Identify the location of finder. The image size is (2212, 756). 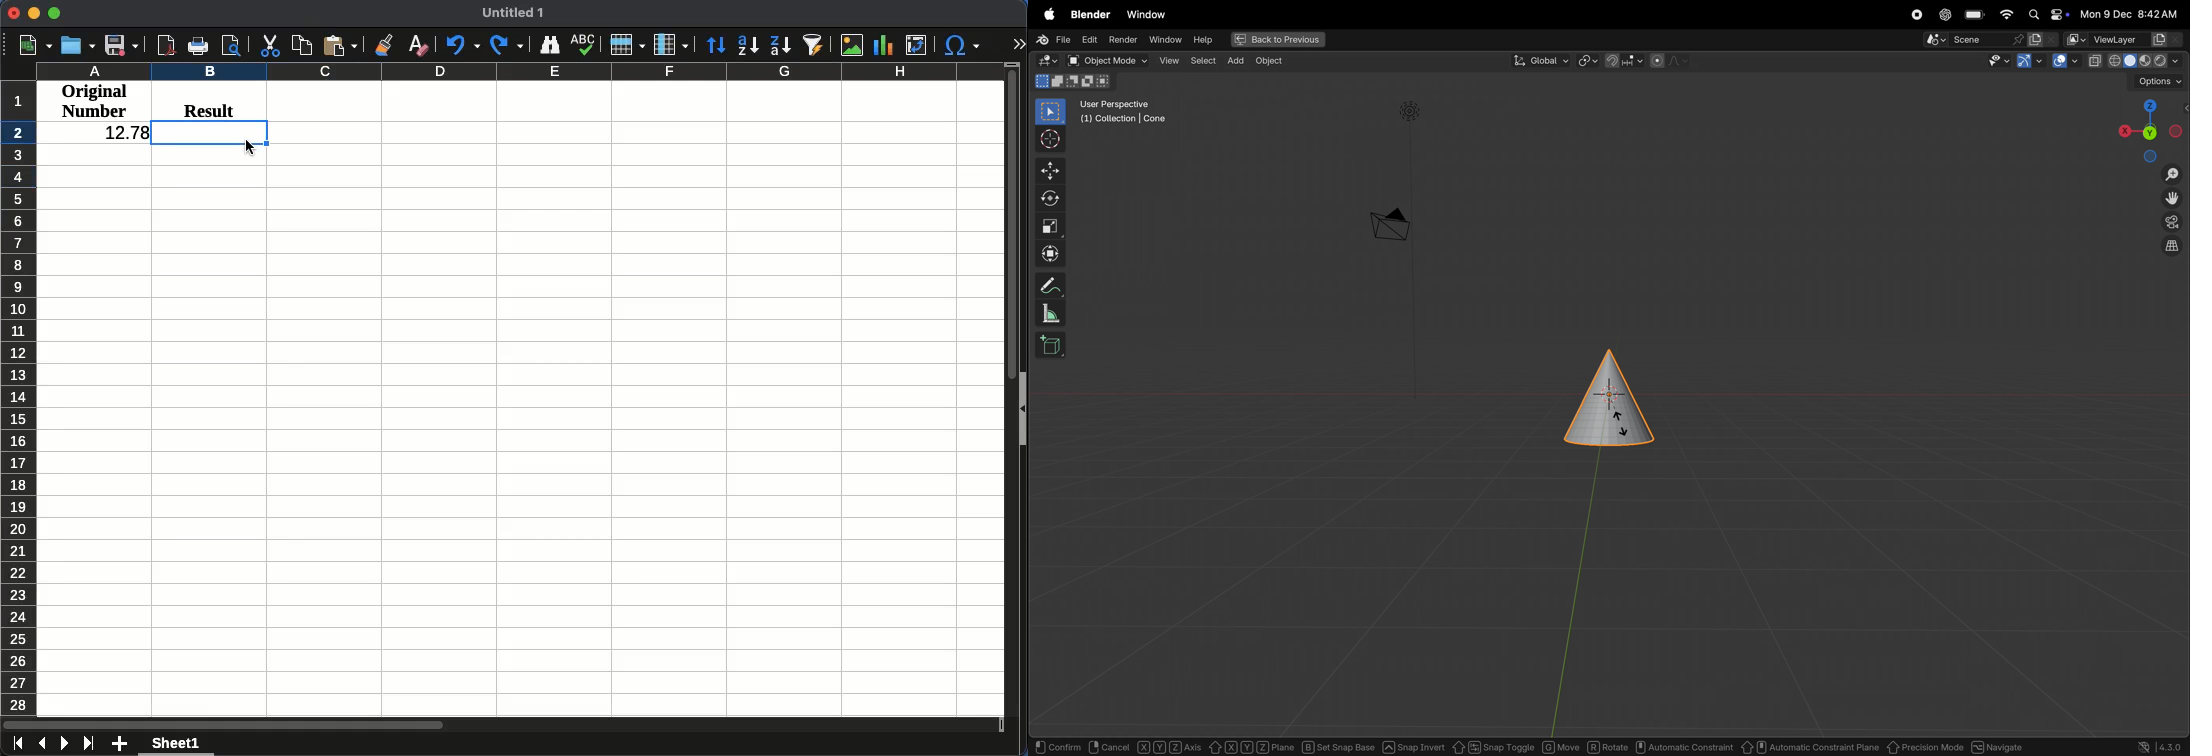
(550, 44).